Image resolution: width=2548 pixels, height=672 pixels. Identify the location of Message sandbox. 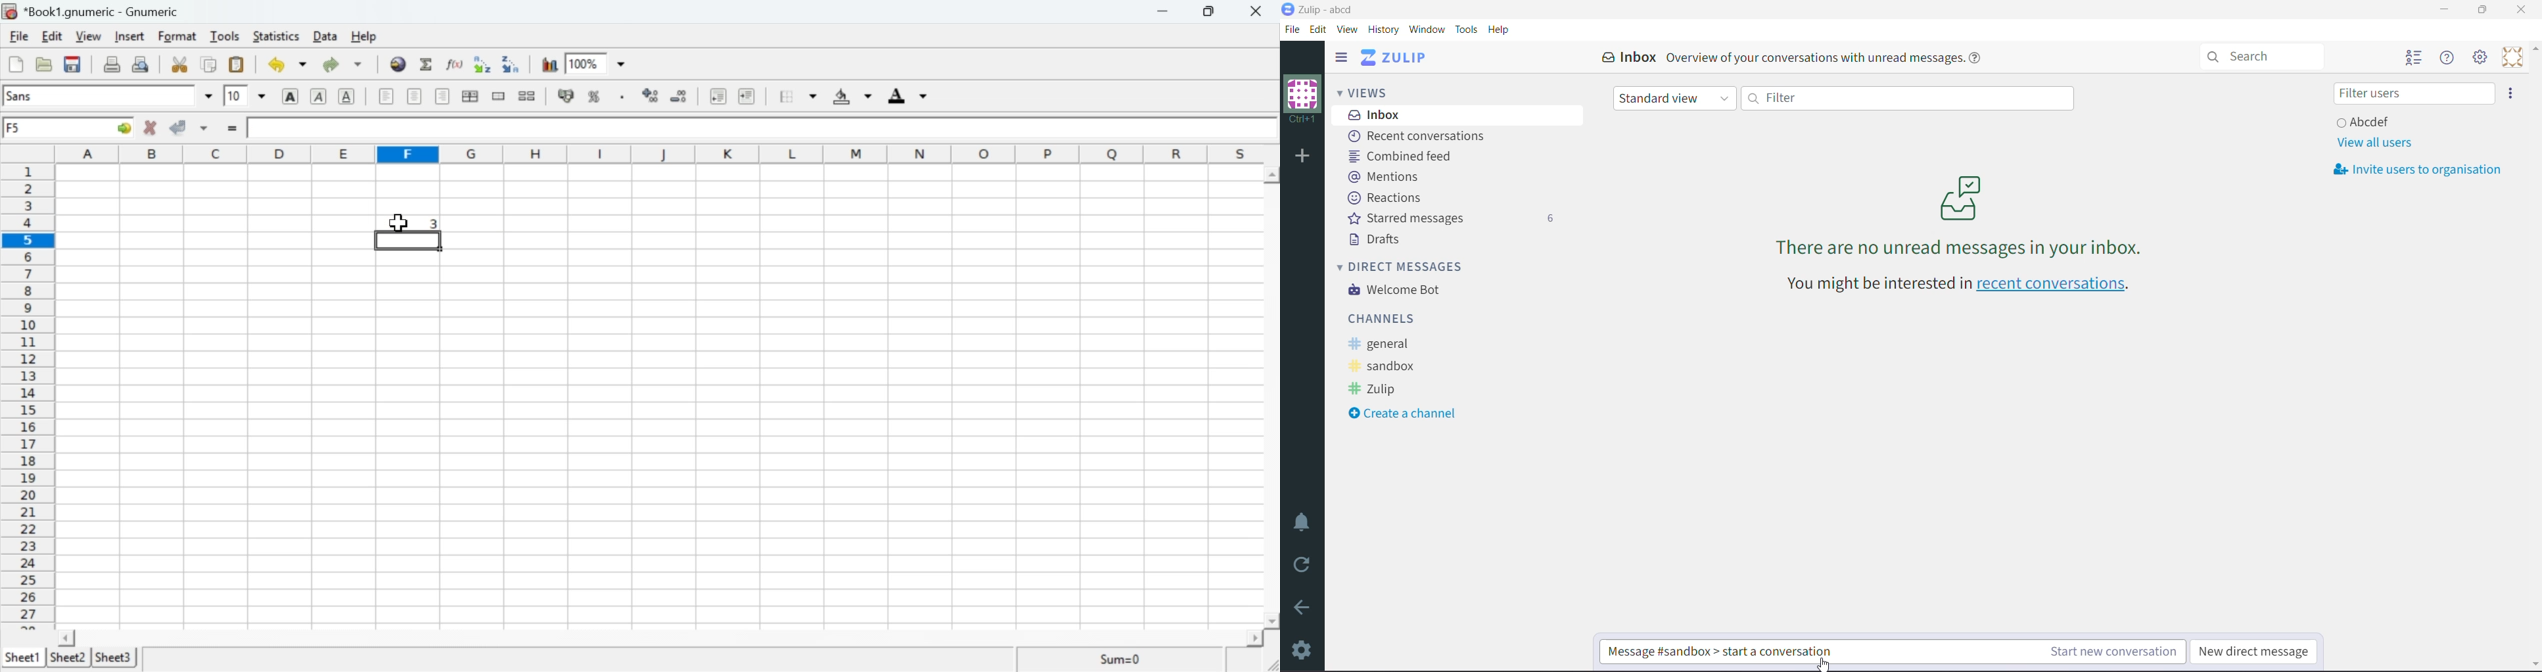
(1734, 652).